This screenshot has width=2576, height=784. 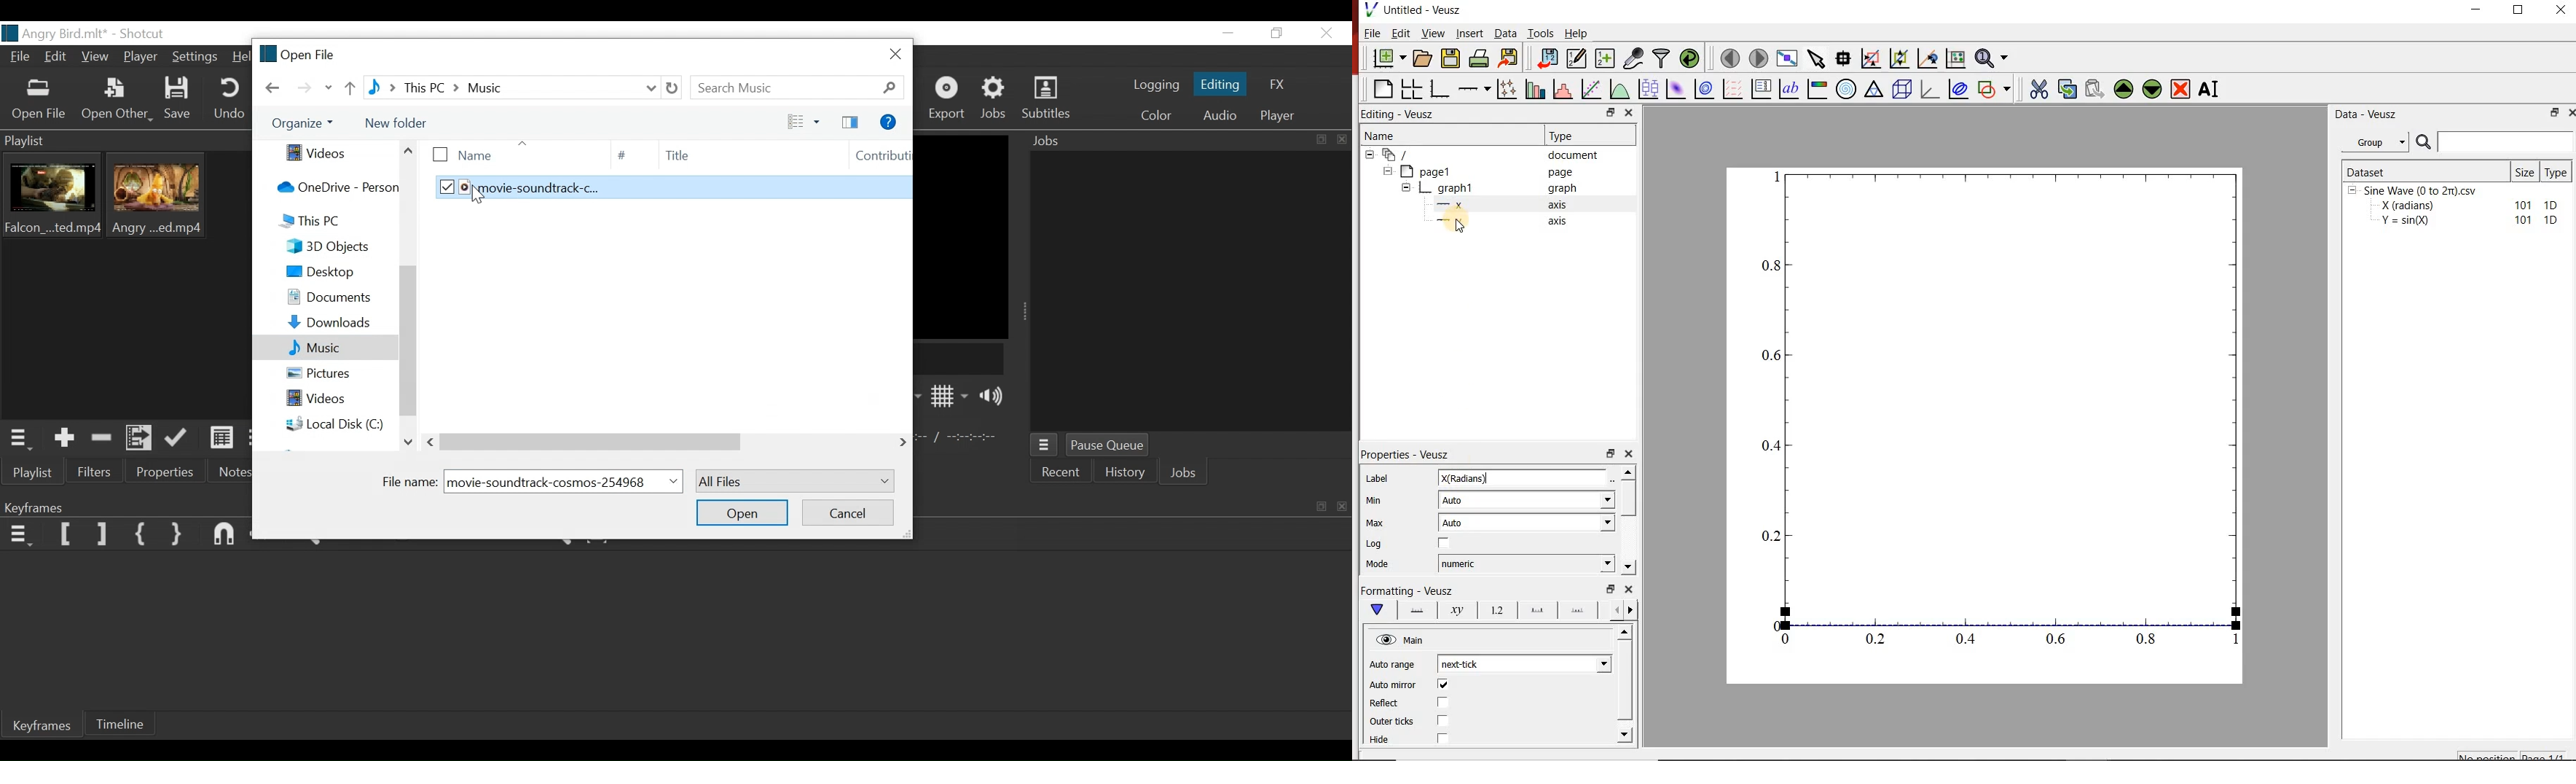 I want to click on Shotcut, so click(x=145, y=32).